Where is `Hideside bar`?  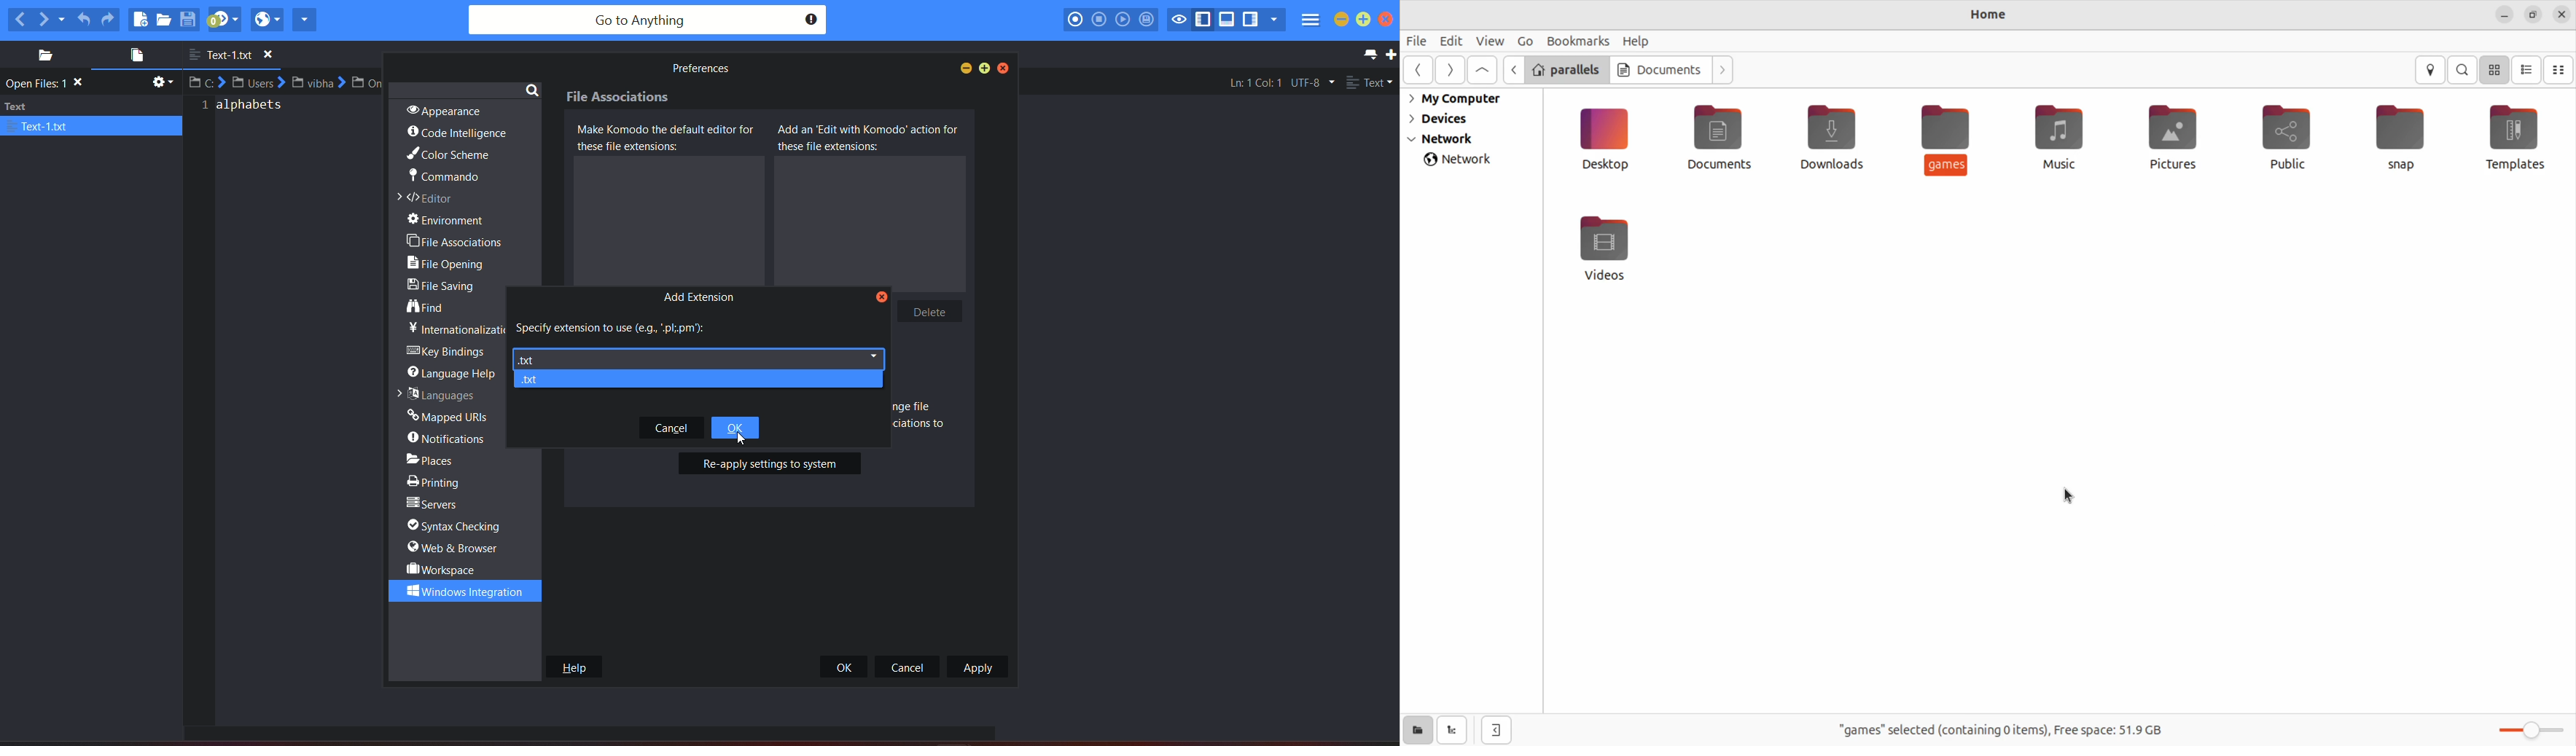 Hideside bar is located at coordinates (1492, 729).